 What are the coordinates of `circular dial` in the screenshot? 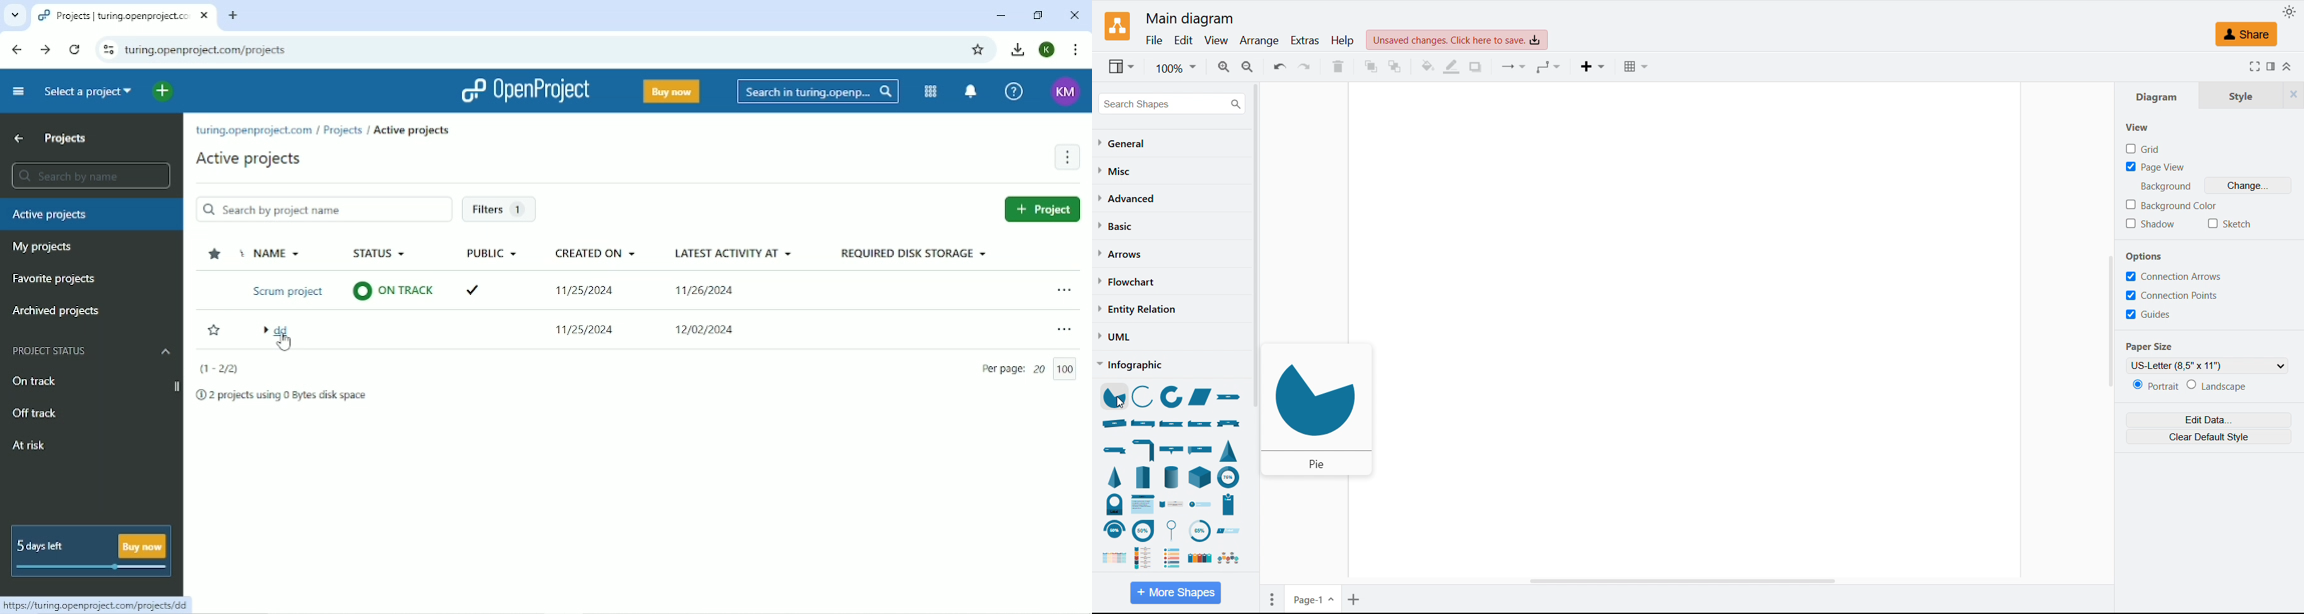 It's located at (1200, 531).